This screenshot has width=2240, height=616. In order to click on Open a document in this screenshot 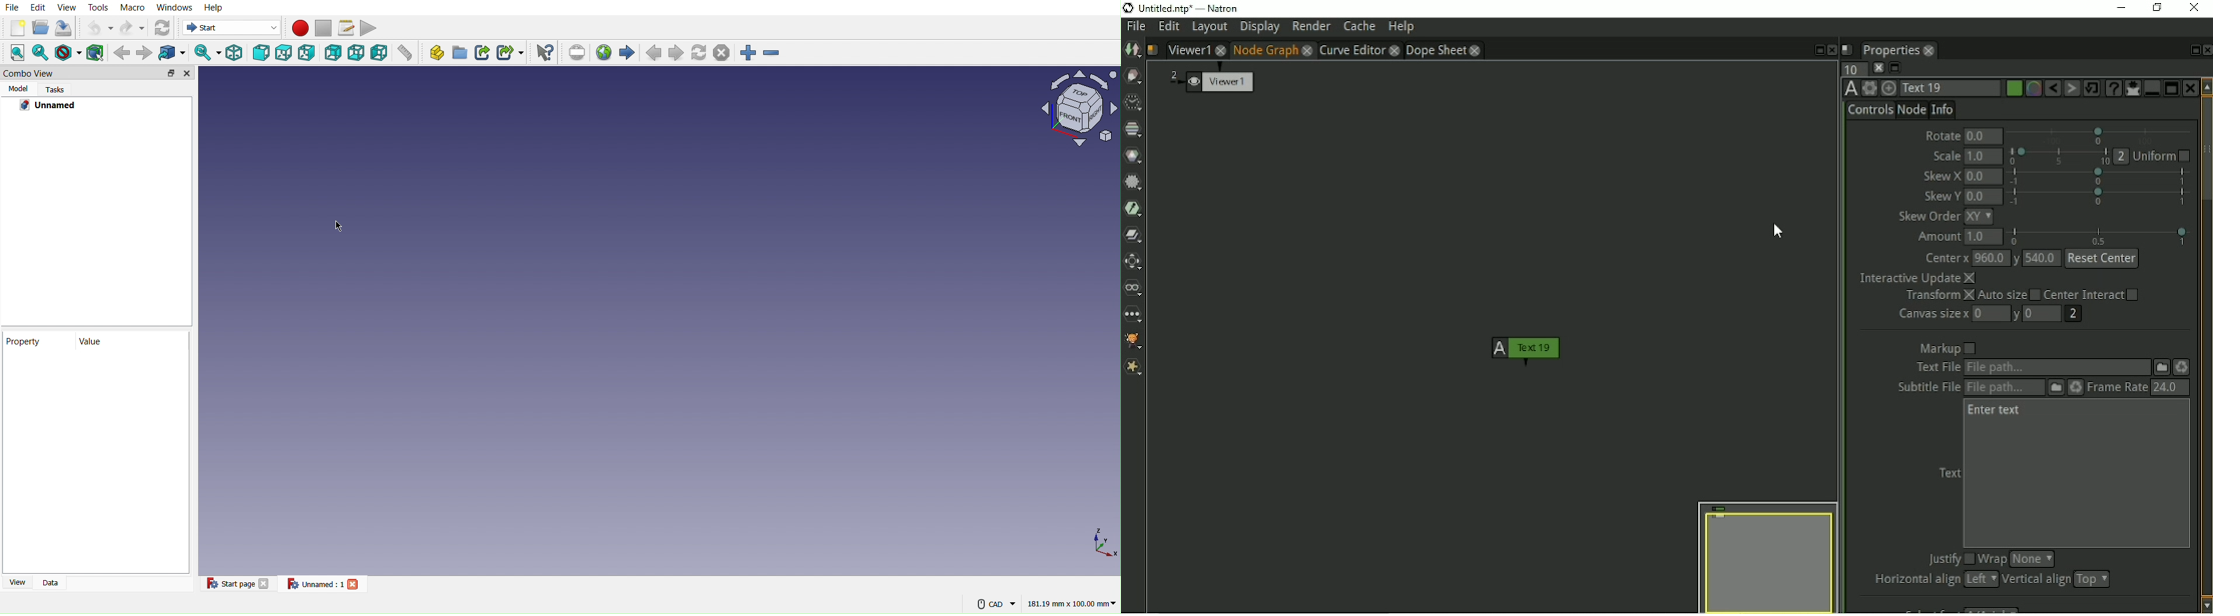, I will do `click(40, 27)`.